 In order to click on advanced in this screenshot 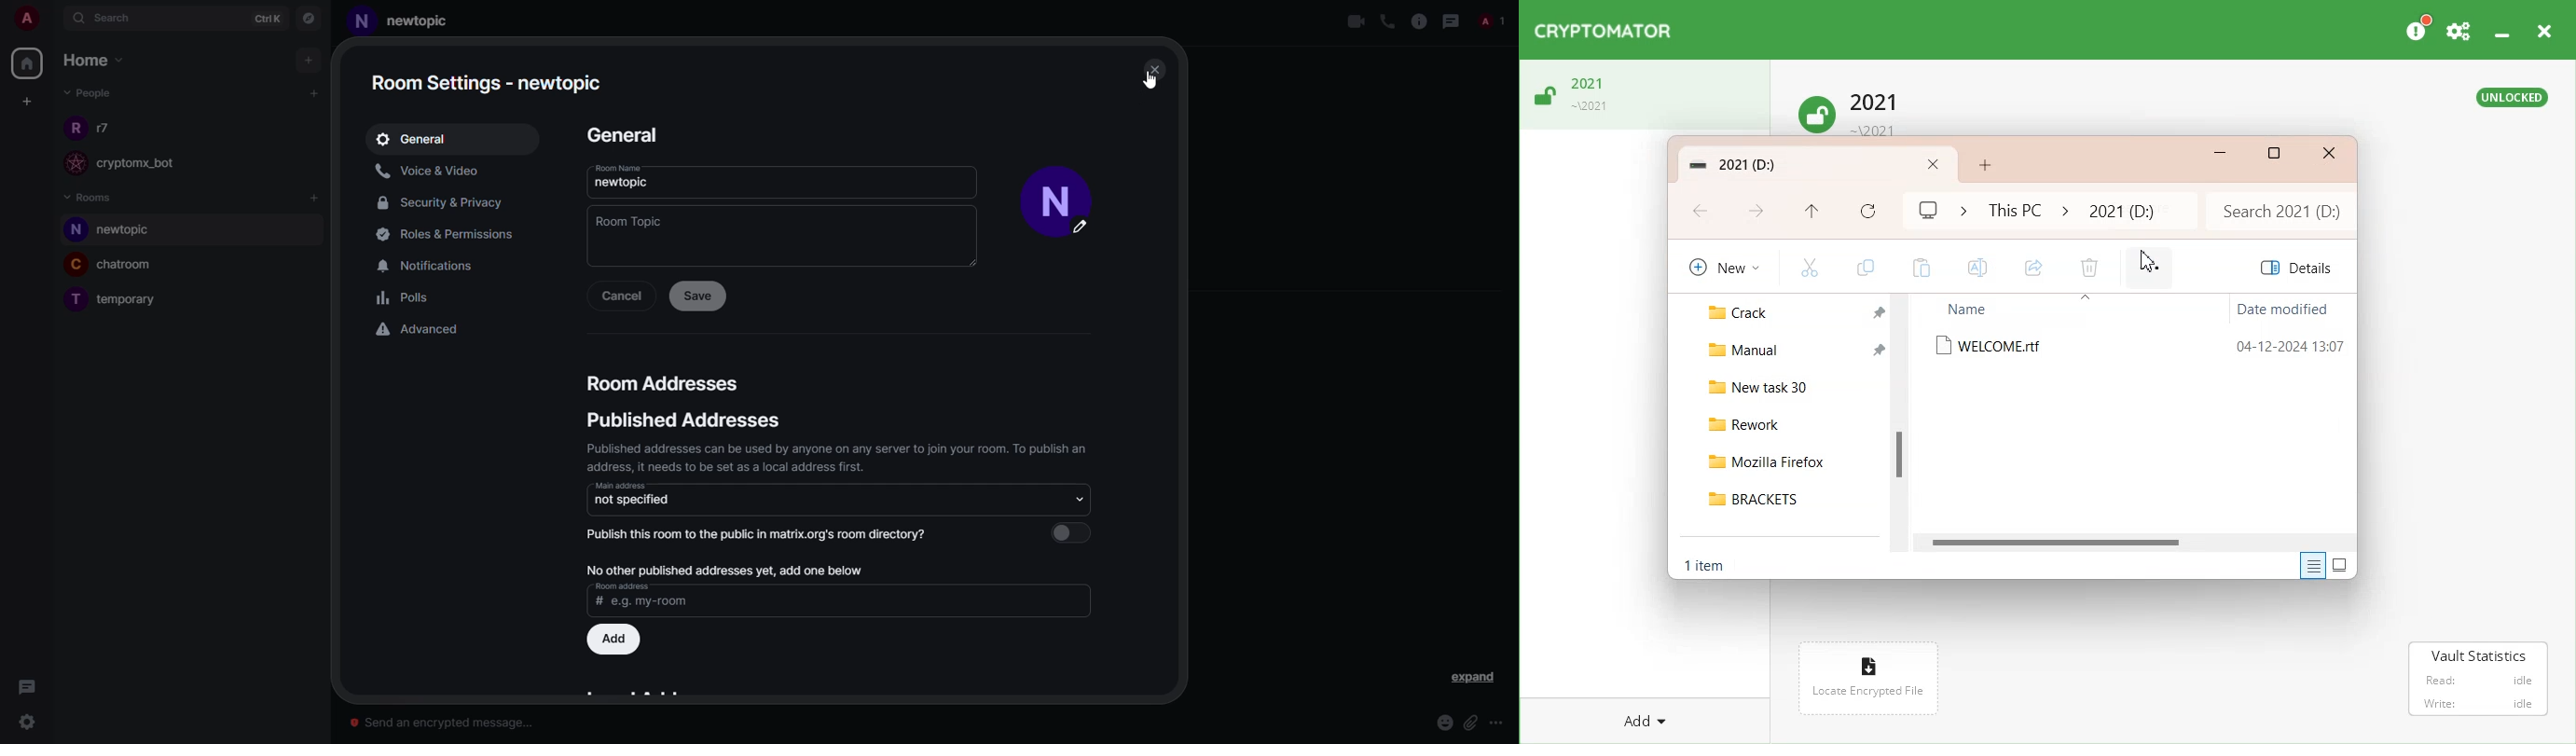, I will do `click(420, 328)`.